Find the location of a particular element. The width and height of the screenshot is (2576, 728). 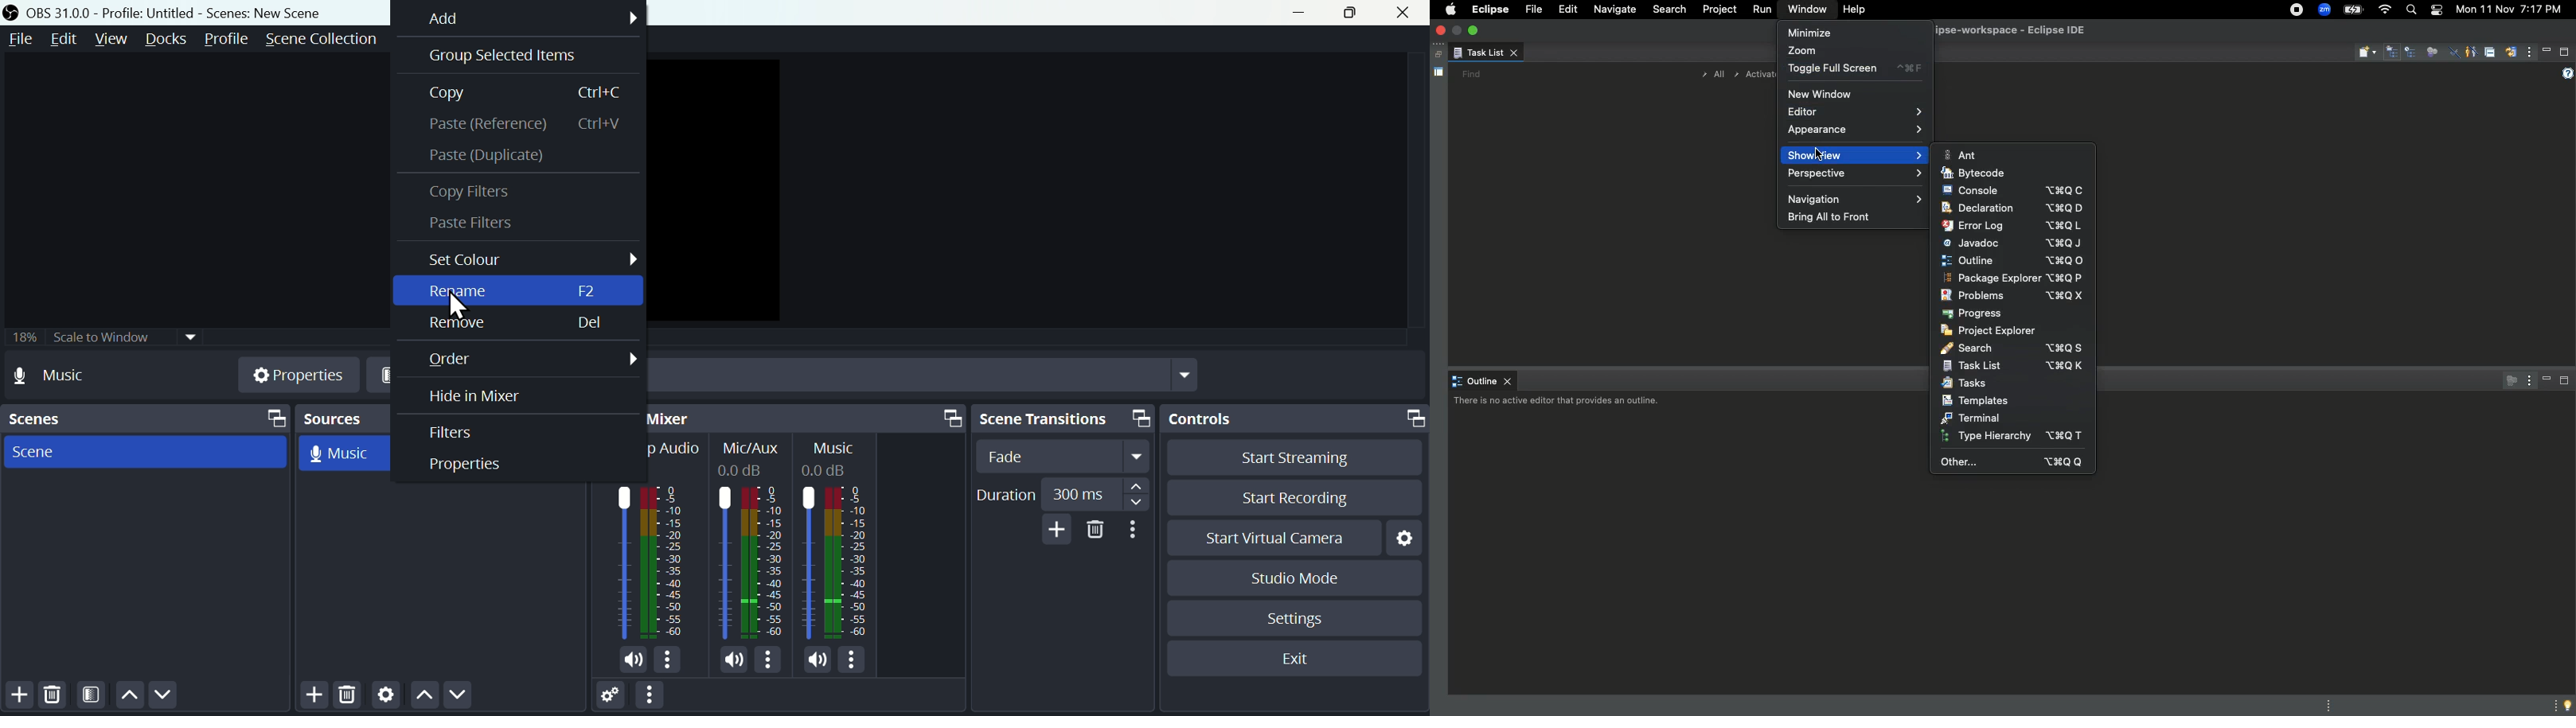

Add is located at coordinates (510, 19).